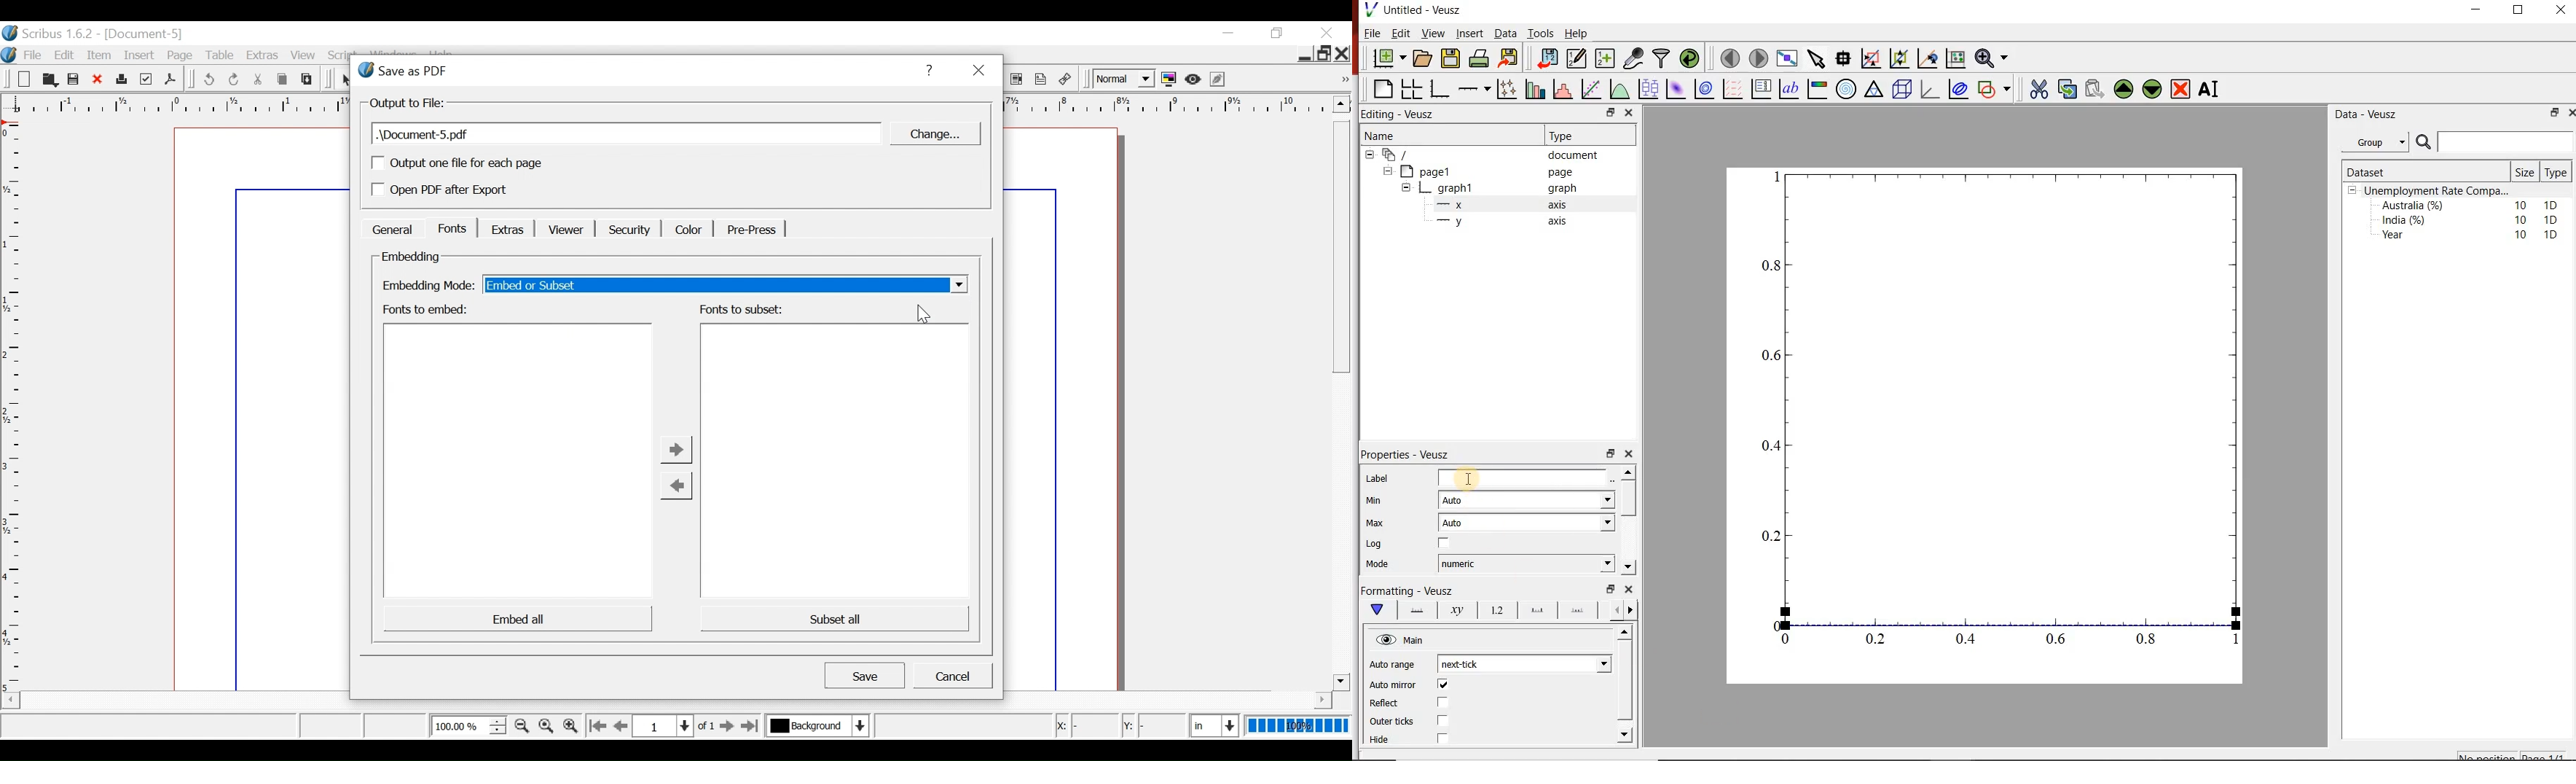 This screenshot has width=2576, height=784. What do you see at coordinates (1381, 739) in the screenshot?
I see `Hide` at bounding box center [1381, 739].